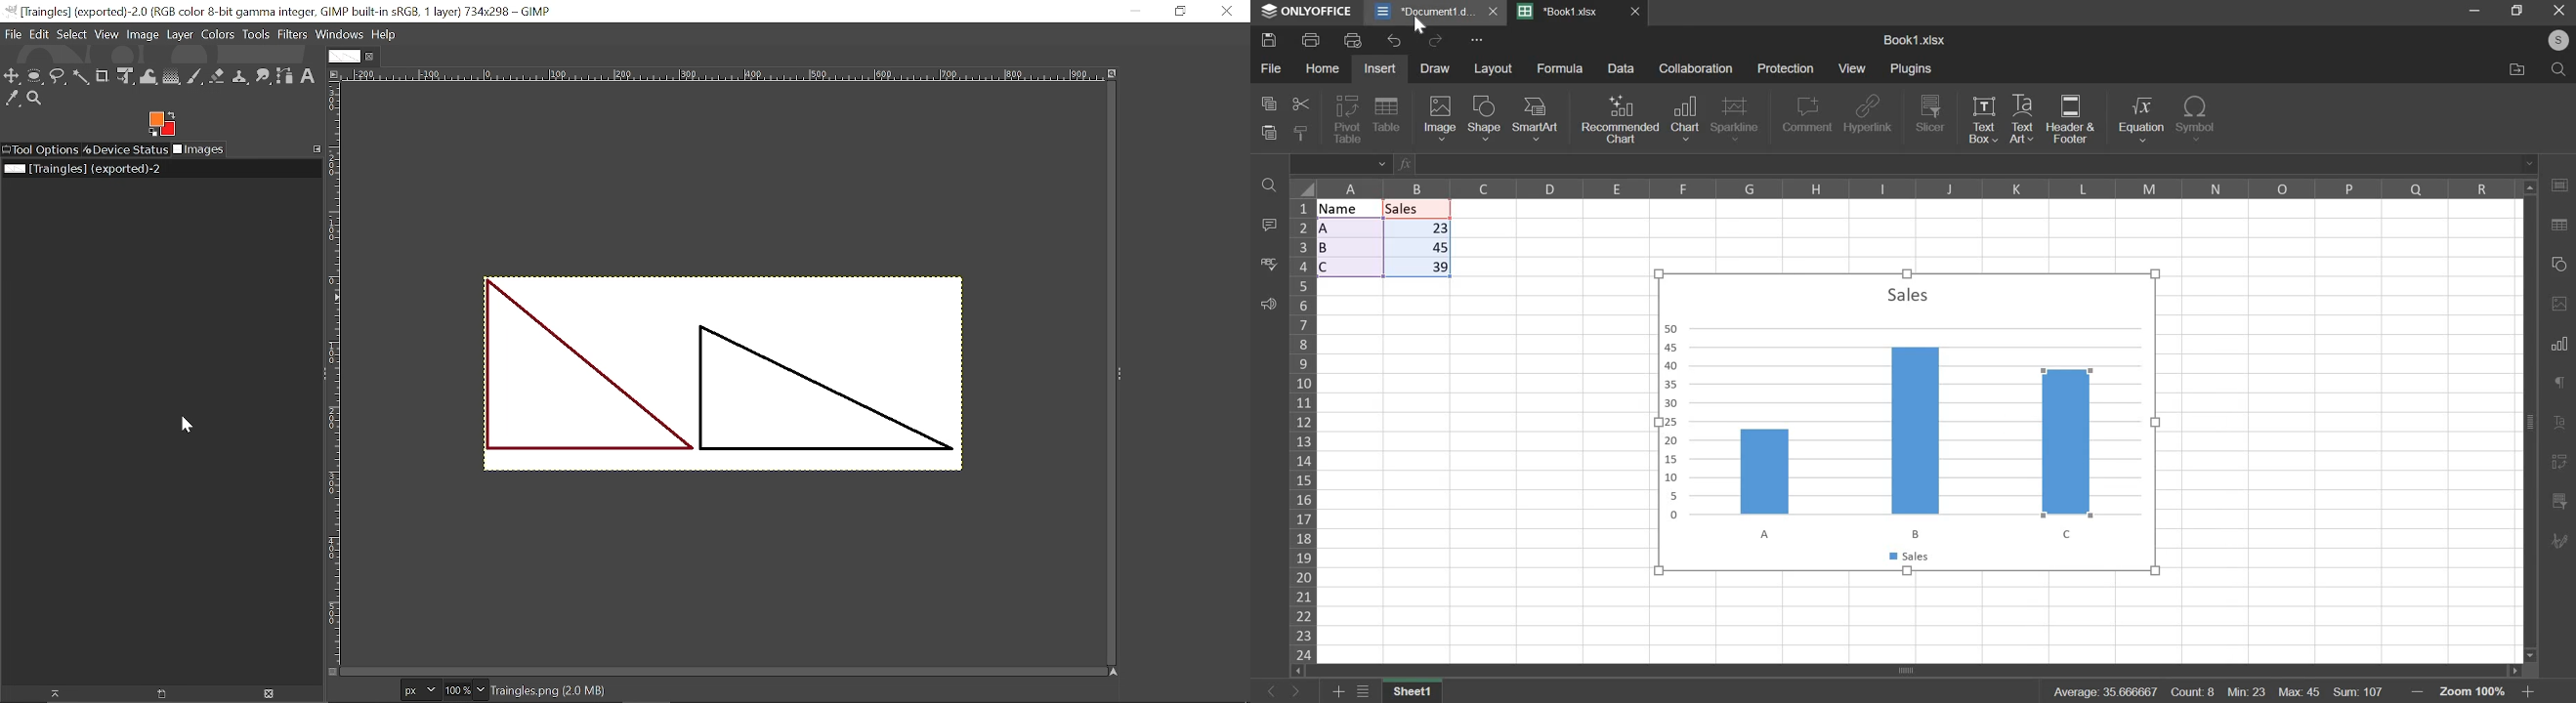  I want to click on Search/Replace Tool, so click(2559, 226).